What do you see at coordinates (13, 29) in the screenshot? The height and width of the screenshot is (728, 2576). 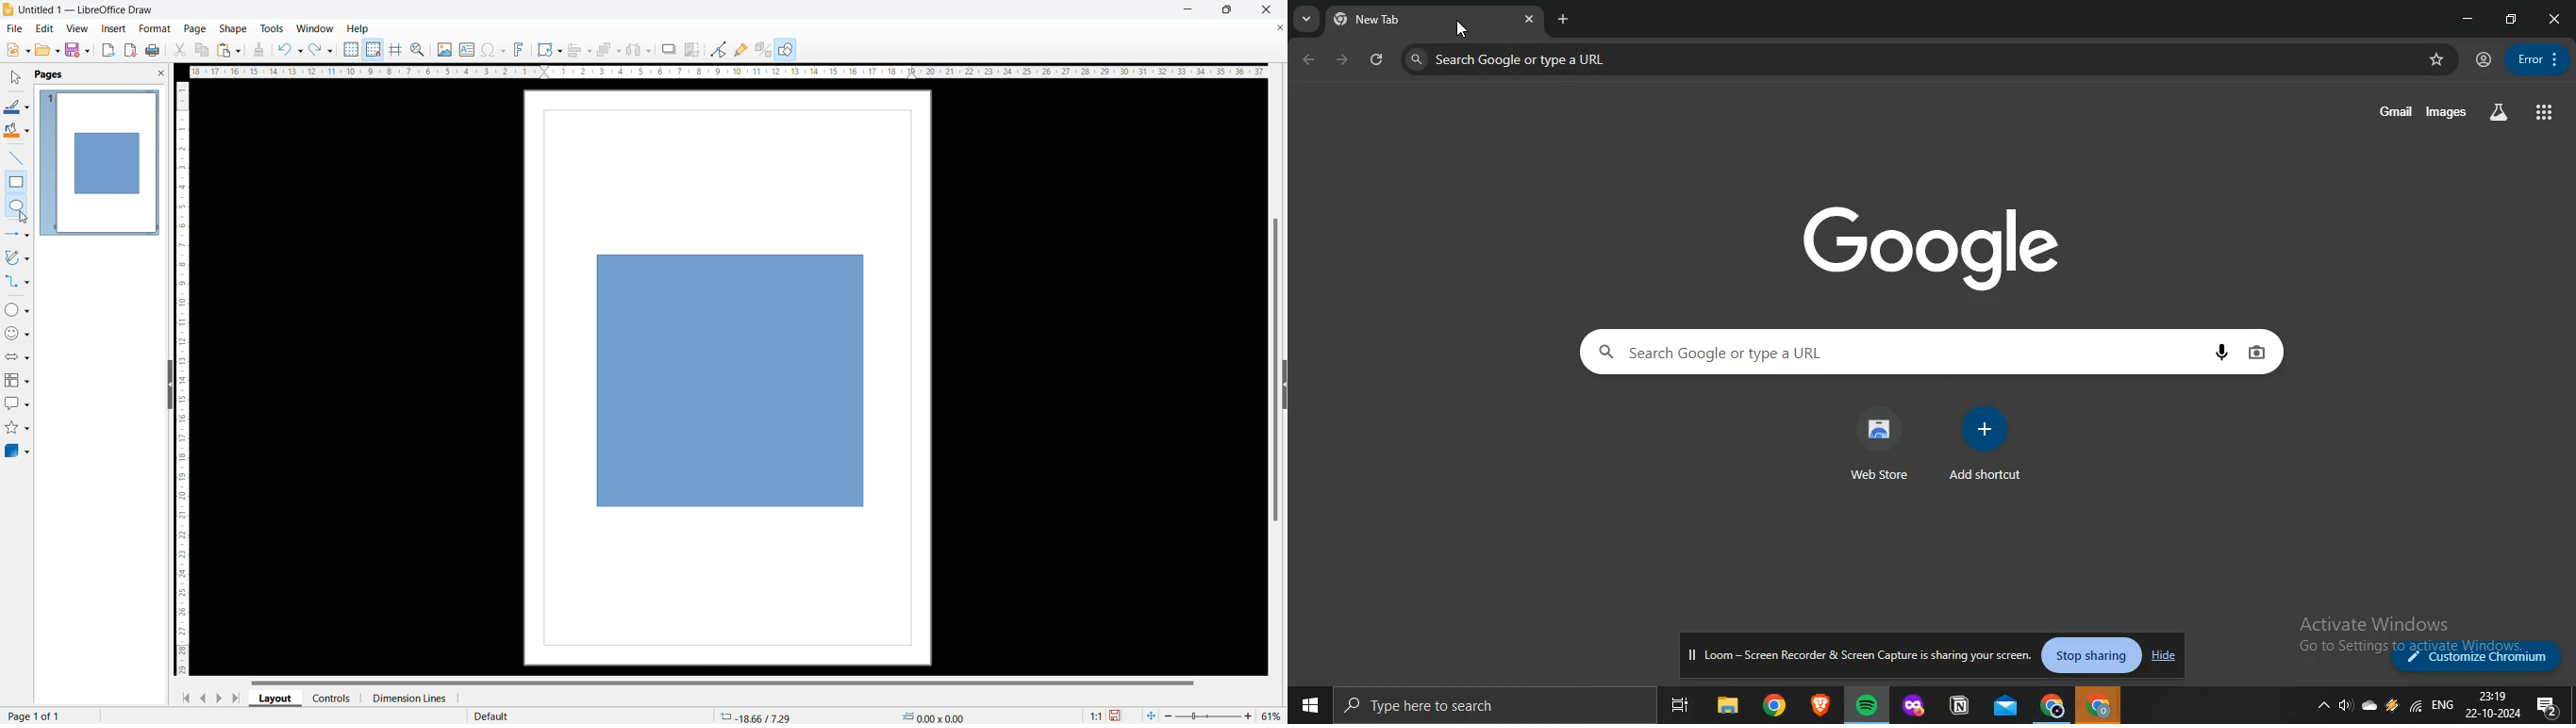 I see `file` at bounding box center [13, 29].